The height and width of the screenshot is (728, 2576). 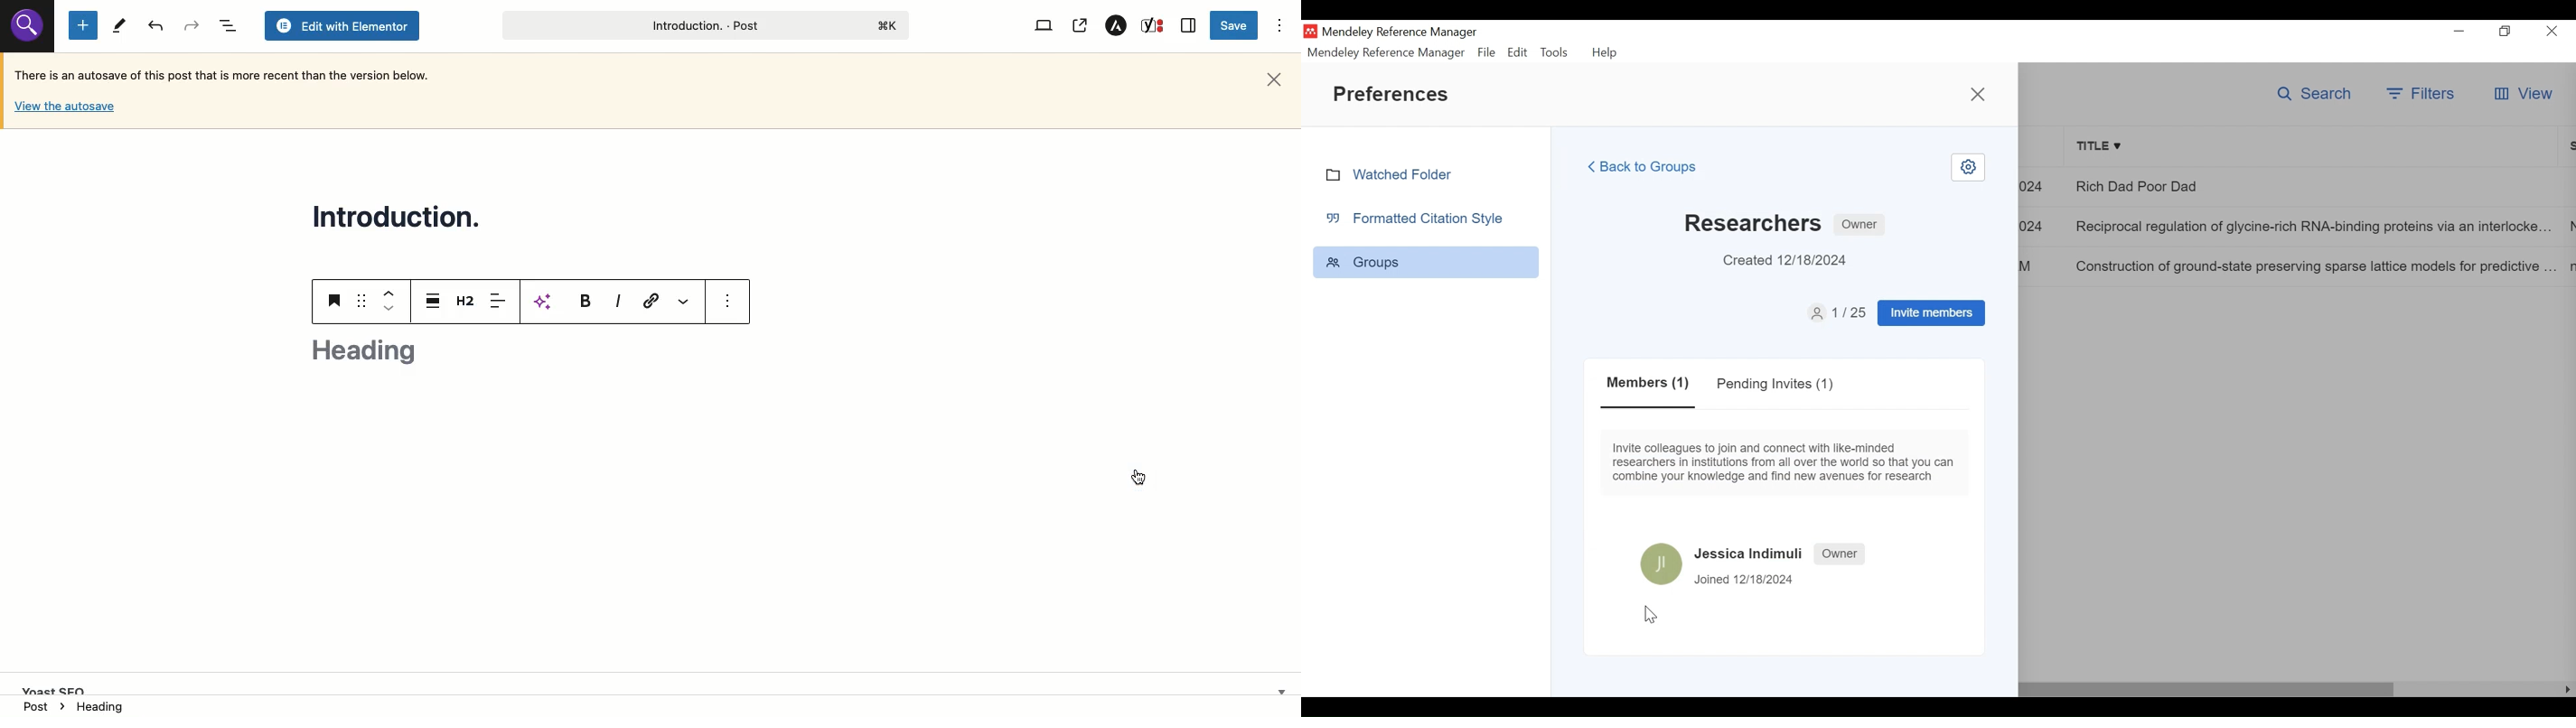 I want to click on View post, so click(x=1079, y=26).